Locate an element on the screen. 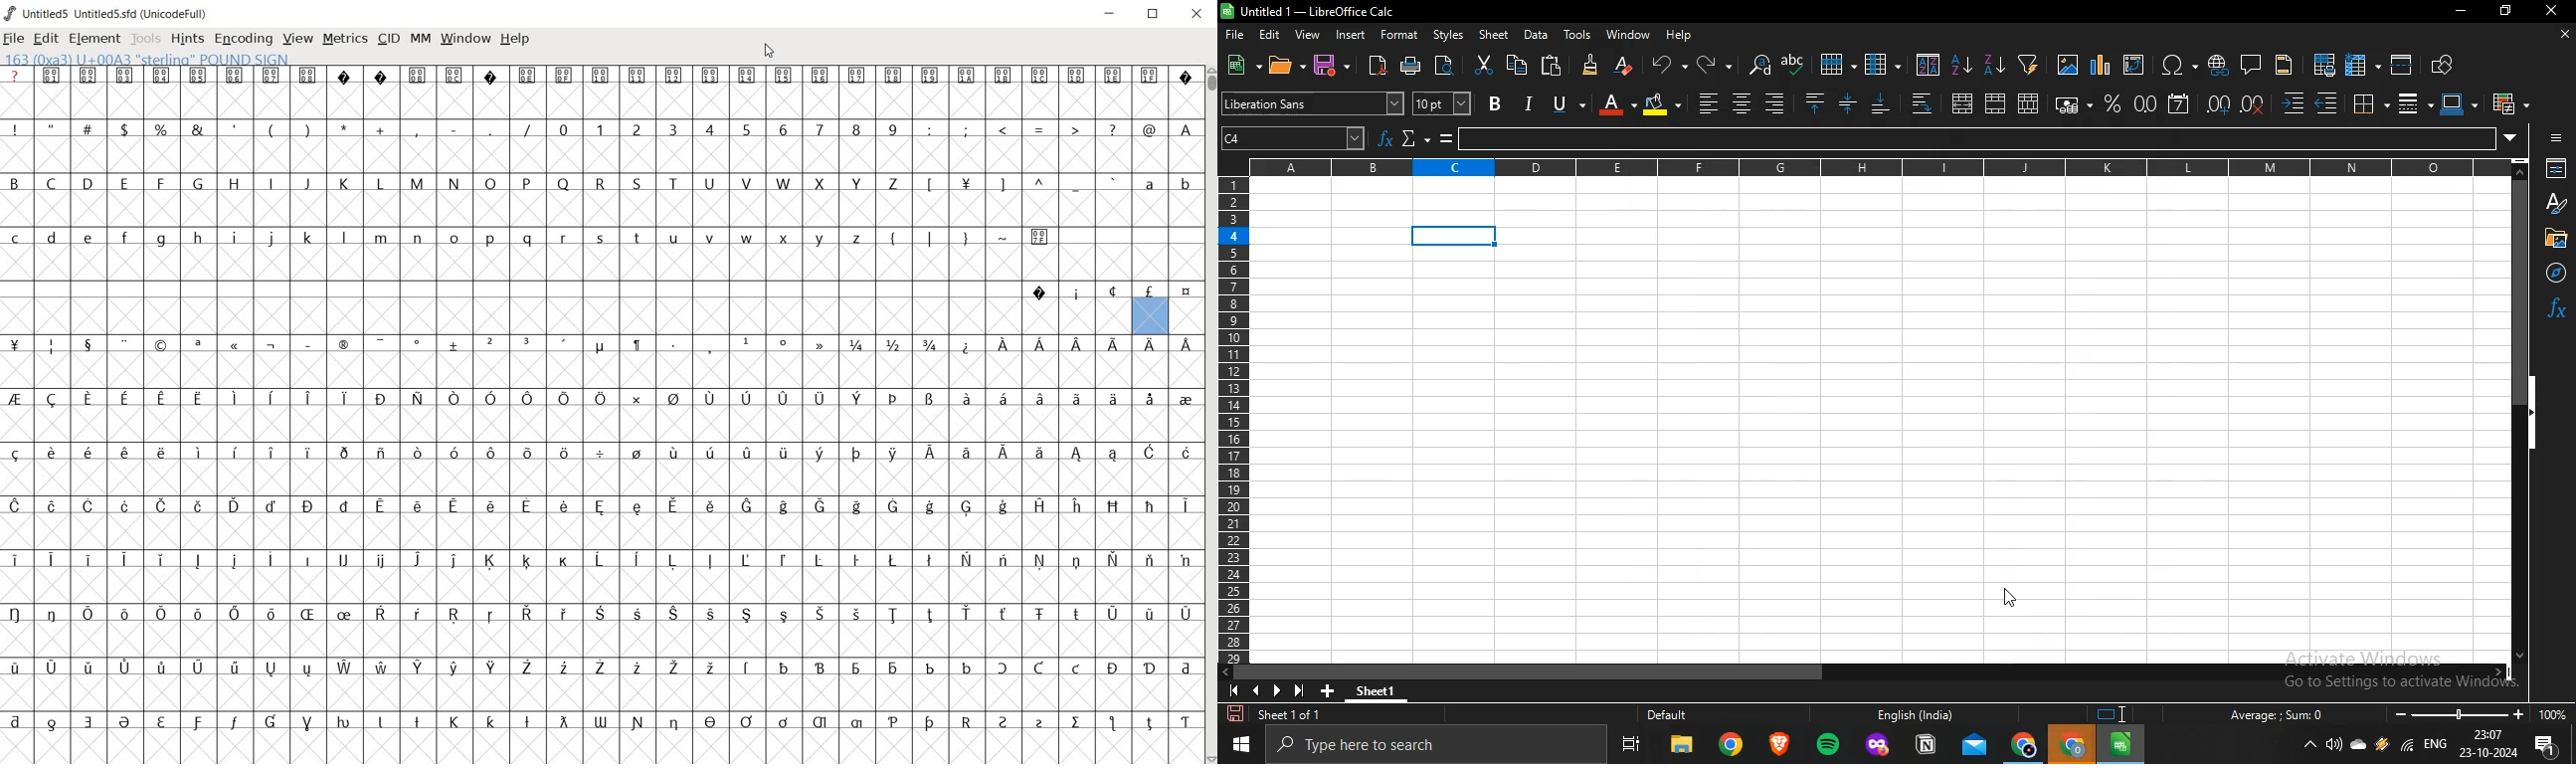 The image size is (2576, 784). w is located at coordinates (746, 238).